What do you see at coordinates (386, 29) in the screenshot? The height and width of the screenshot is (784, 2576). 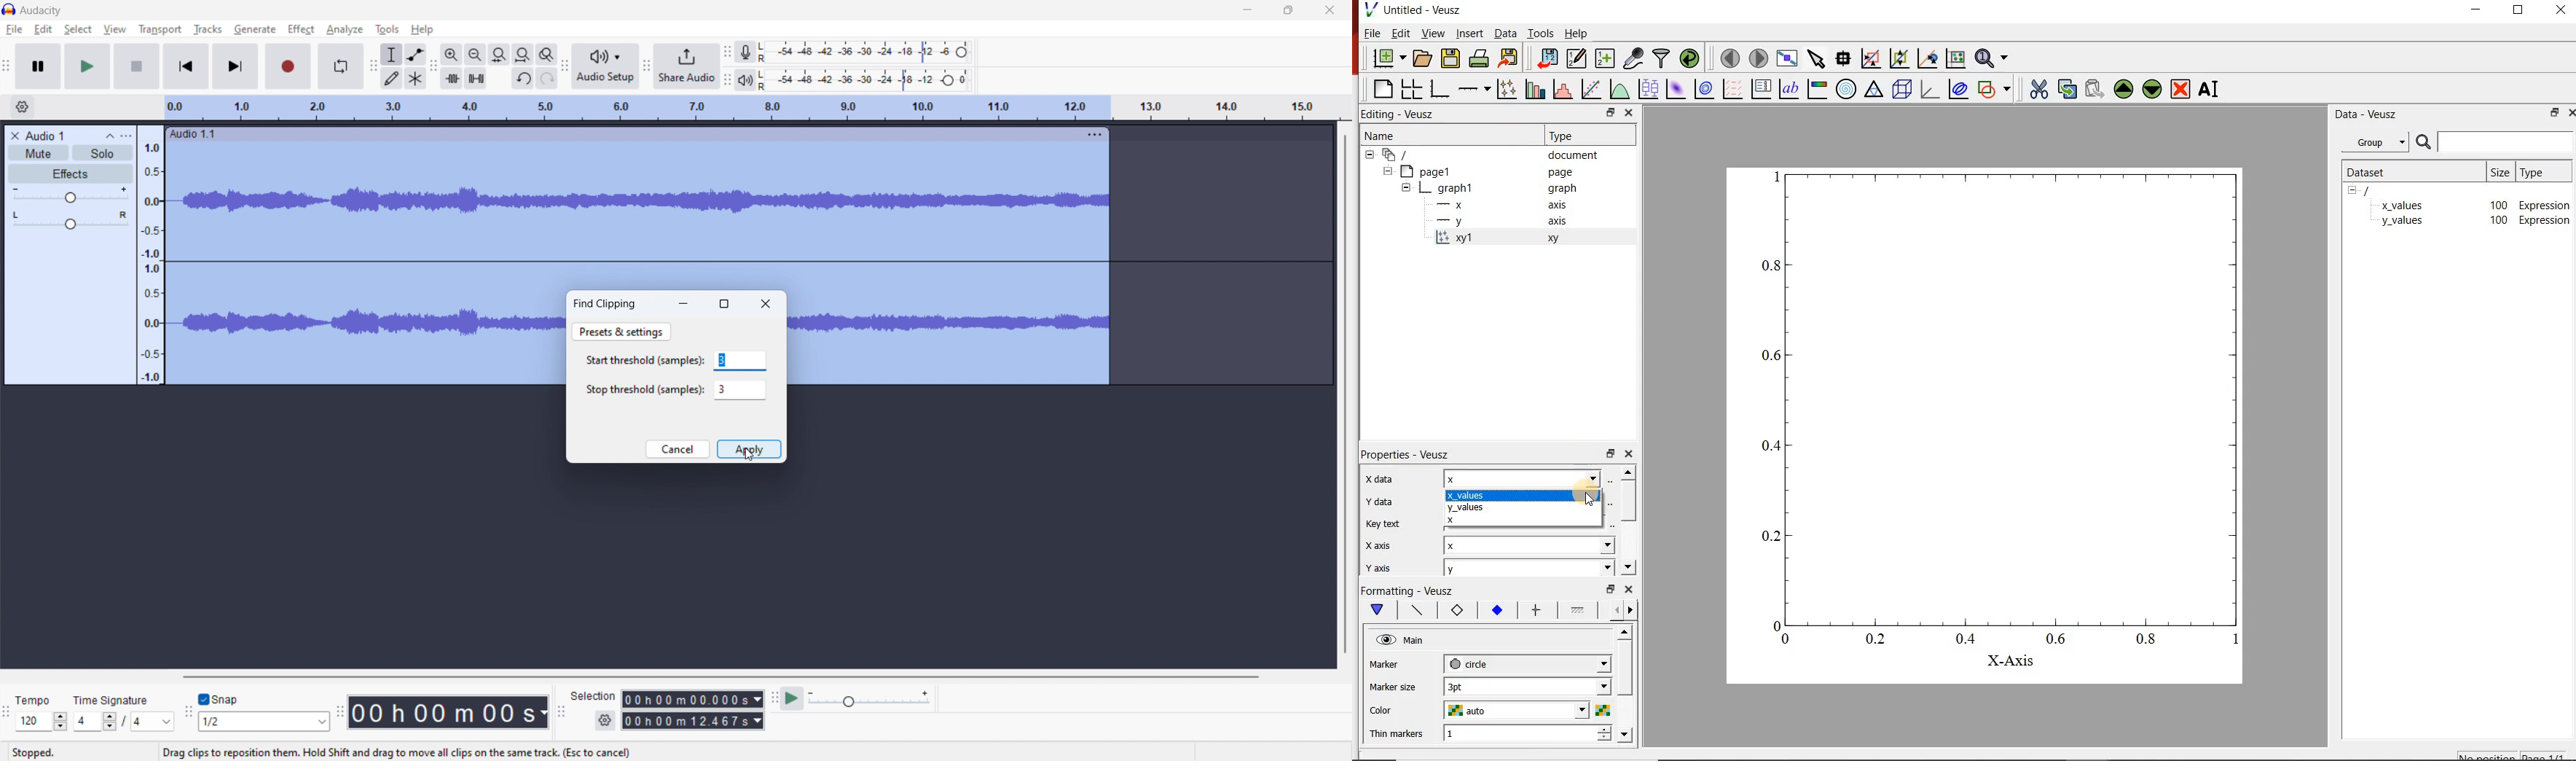 I see `tools` at bounding box center [386, 29].